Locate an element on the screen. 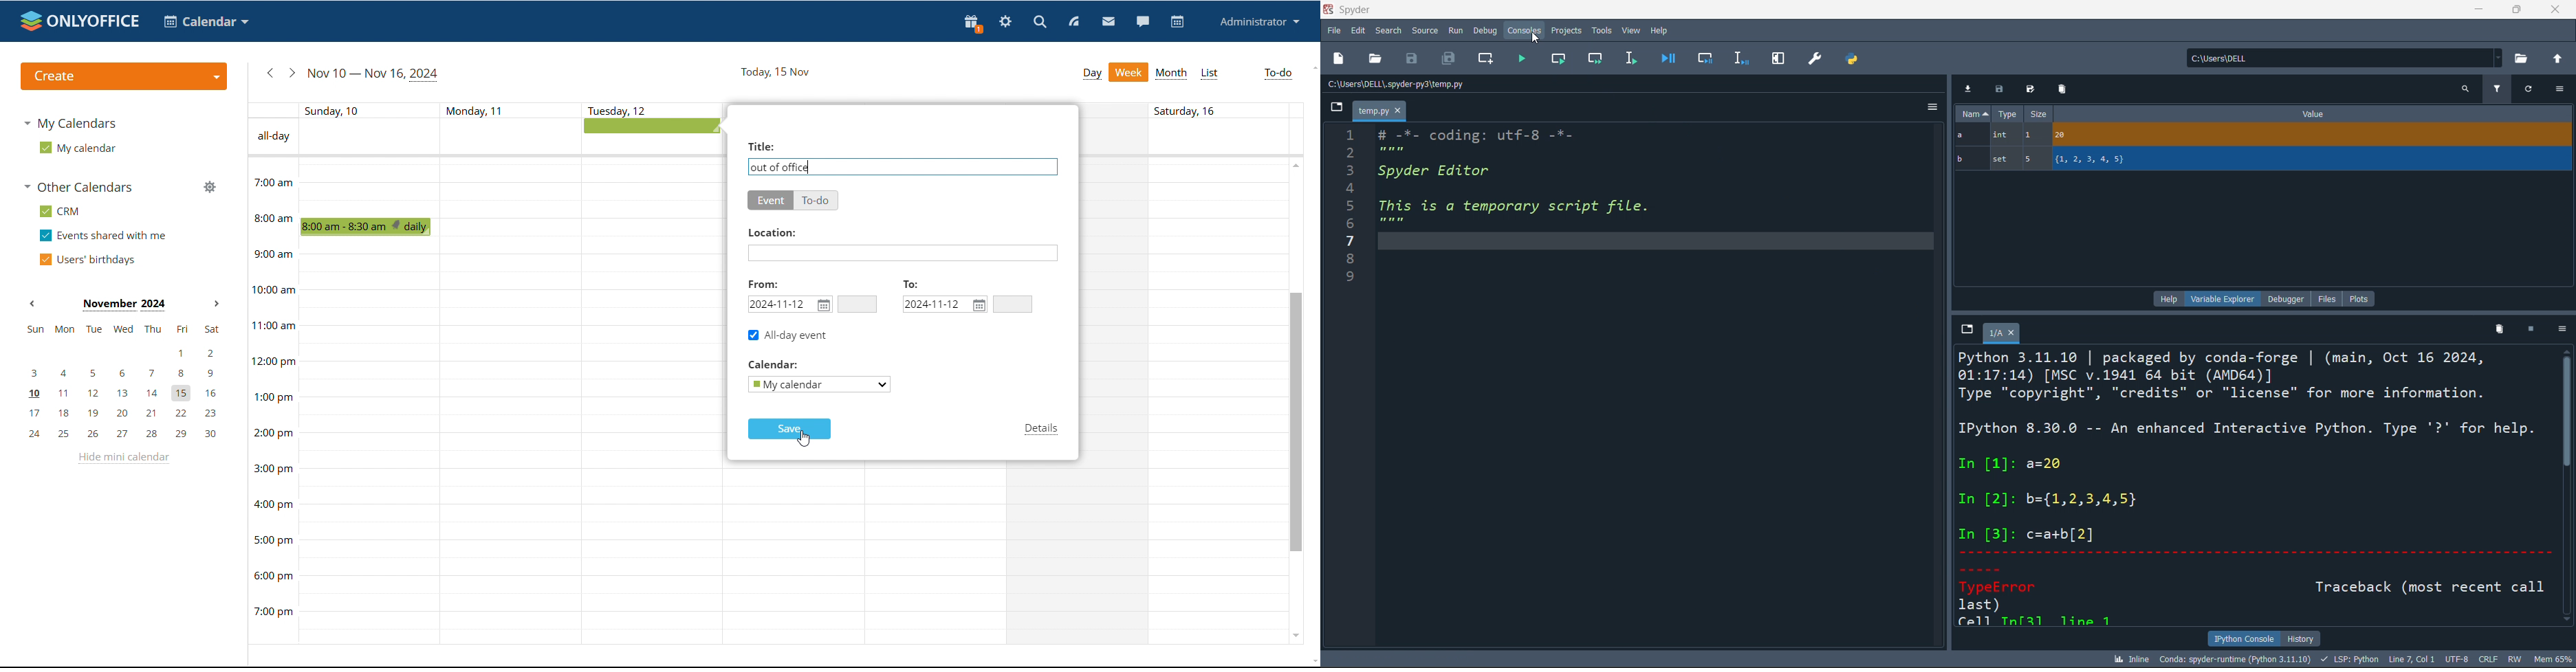 The image size is (2576, 672). Run is located at coordinates (1457, 31).